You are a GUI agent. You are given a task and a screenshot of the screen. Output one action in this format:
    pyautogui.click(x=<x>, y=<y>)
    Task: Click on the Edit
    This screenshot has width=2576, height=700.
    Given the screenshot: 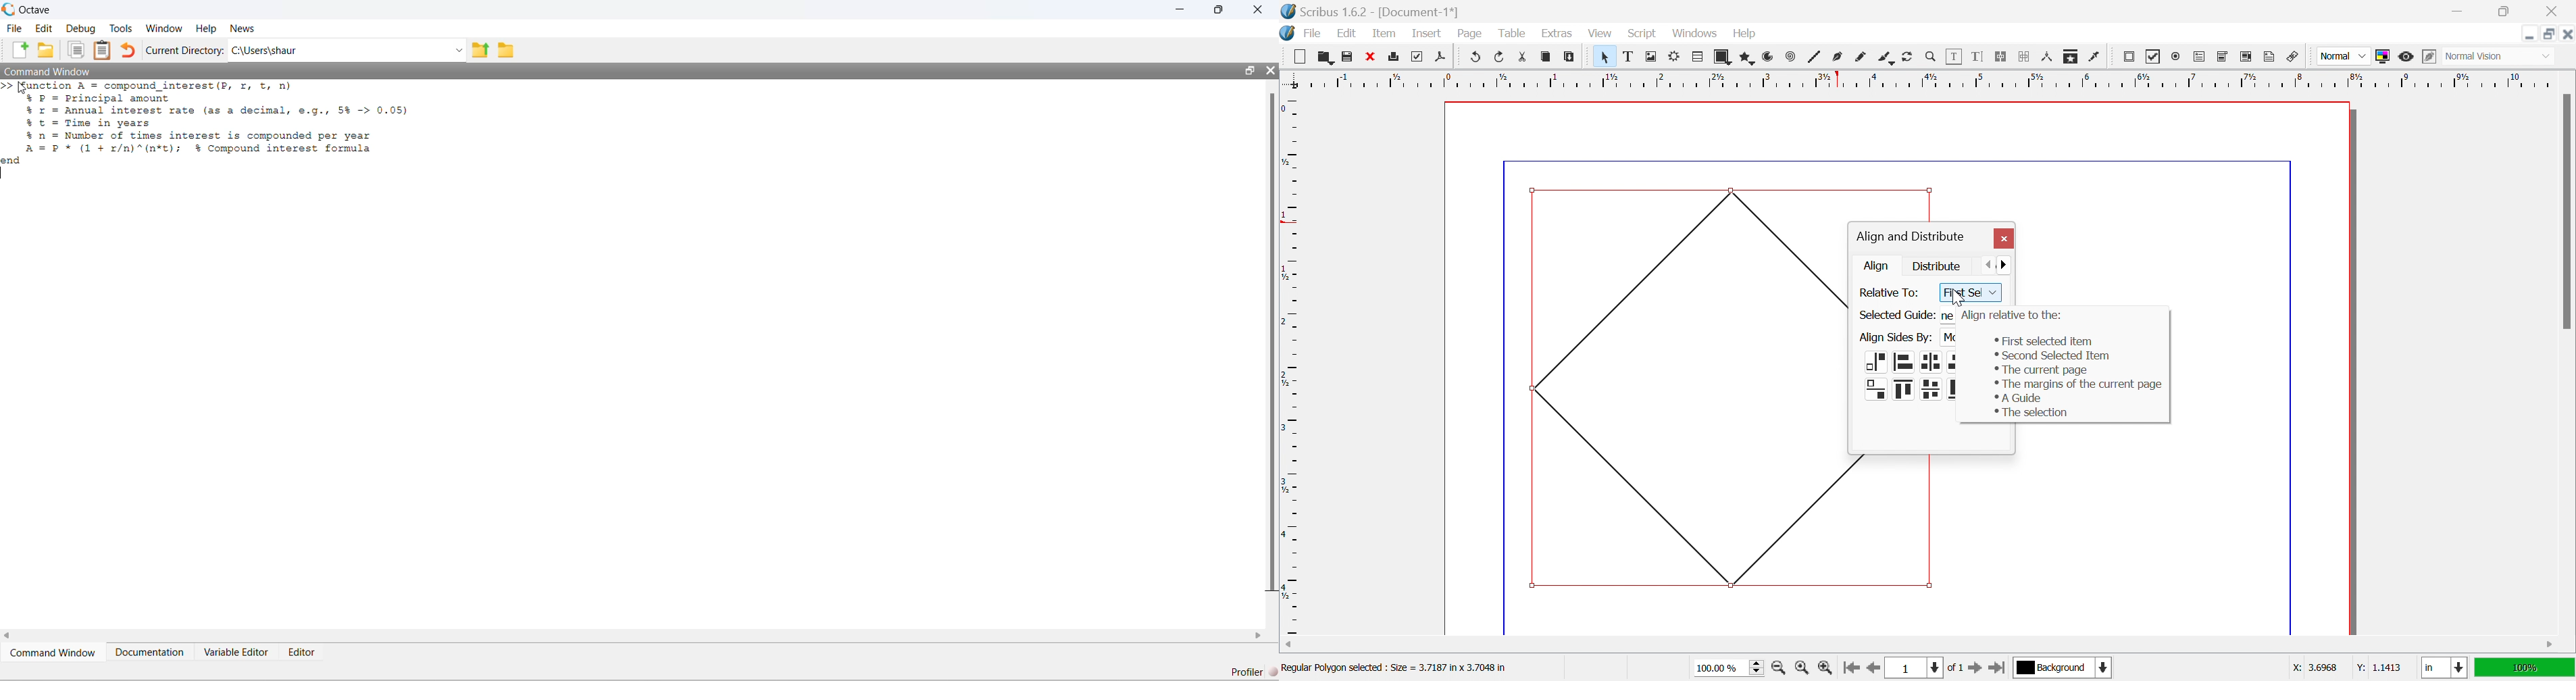 What is the action you would take?
    pyautogui.click(x=1350, y=34)
    